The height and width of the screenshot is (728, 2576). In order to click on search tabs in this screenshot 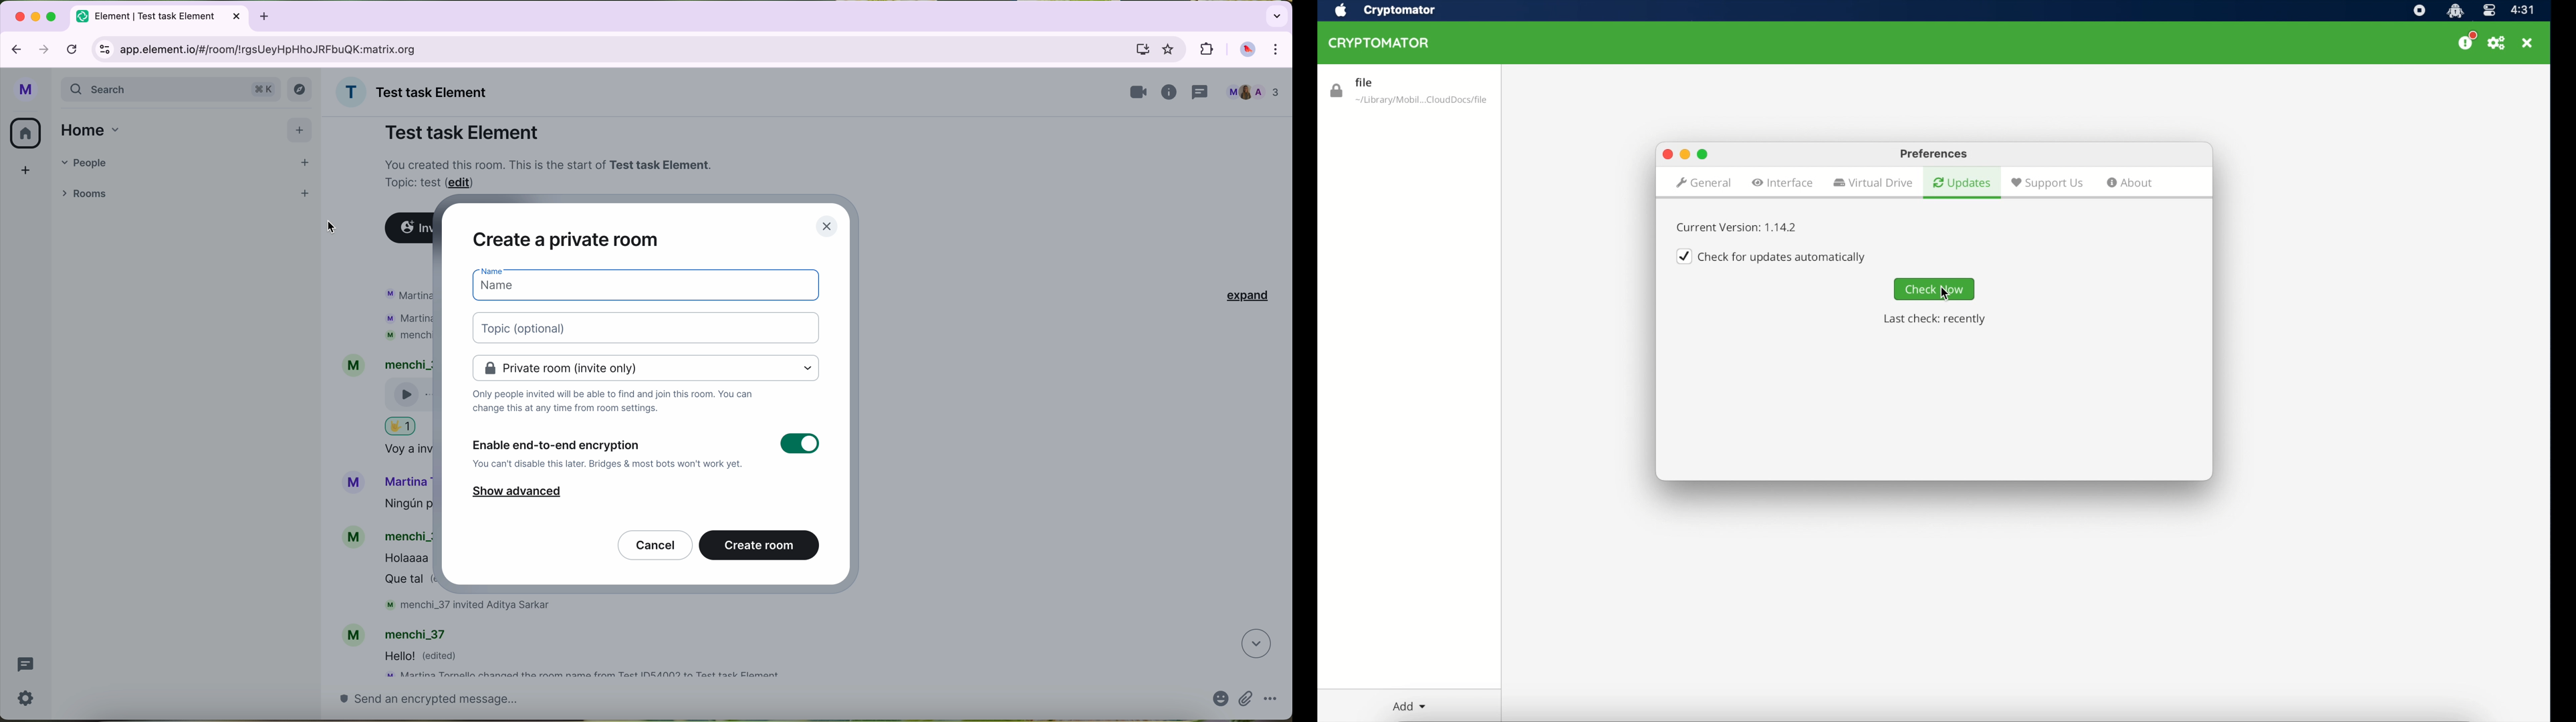, I will do `click(1276, 15)`.